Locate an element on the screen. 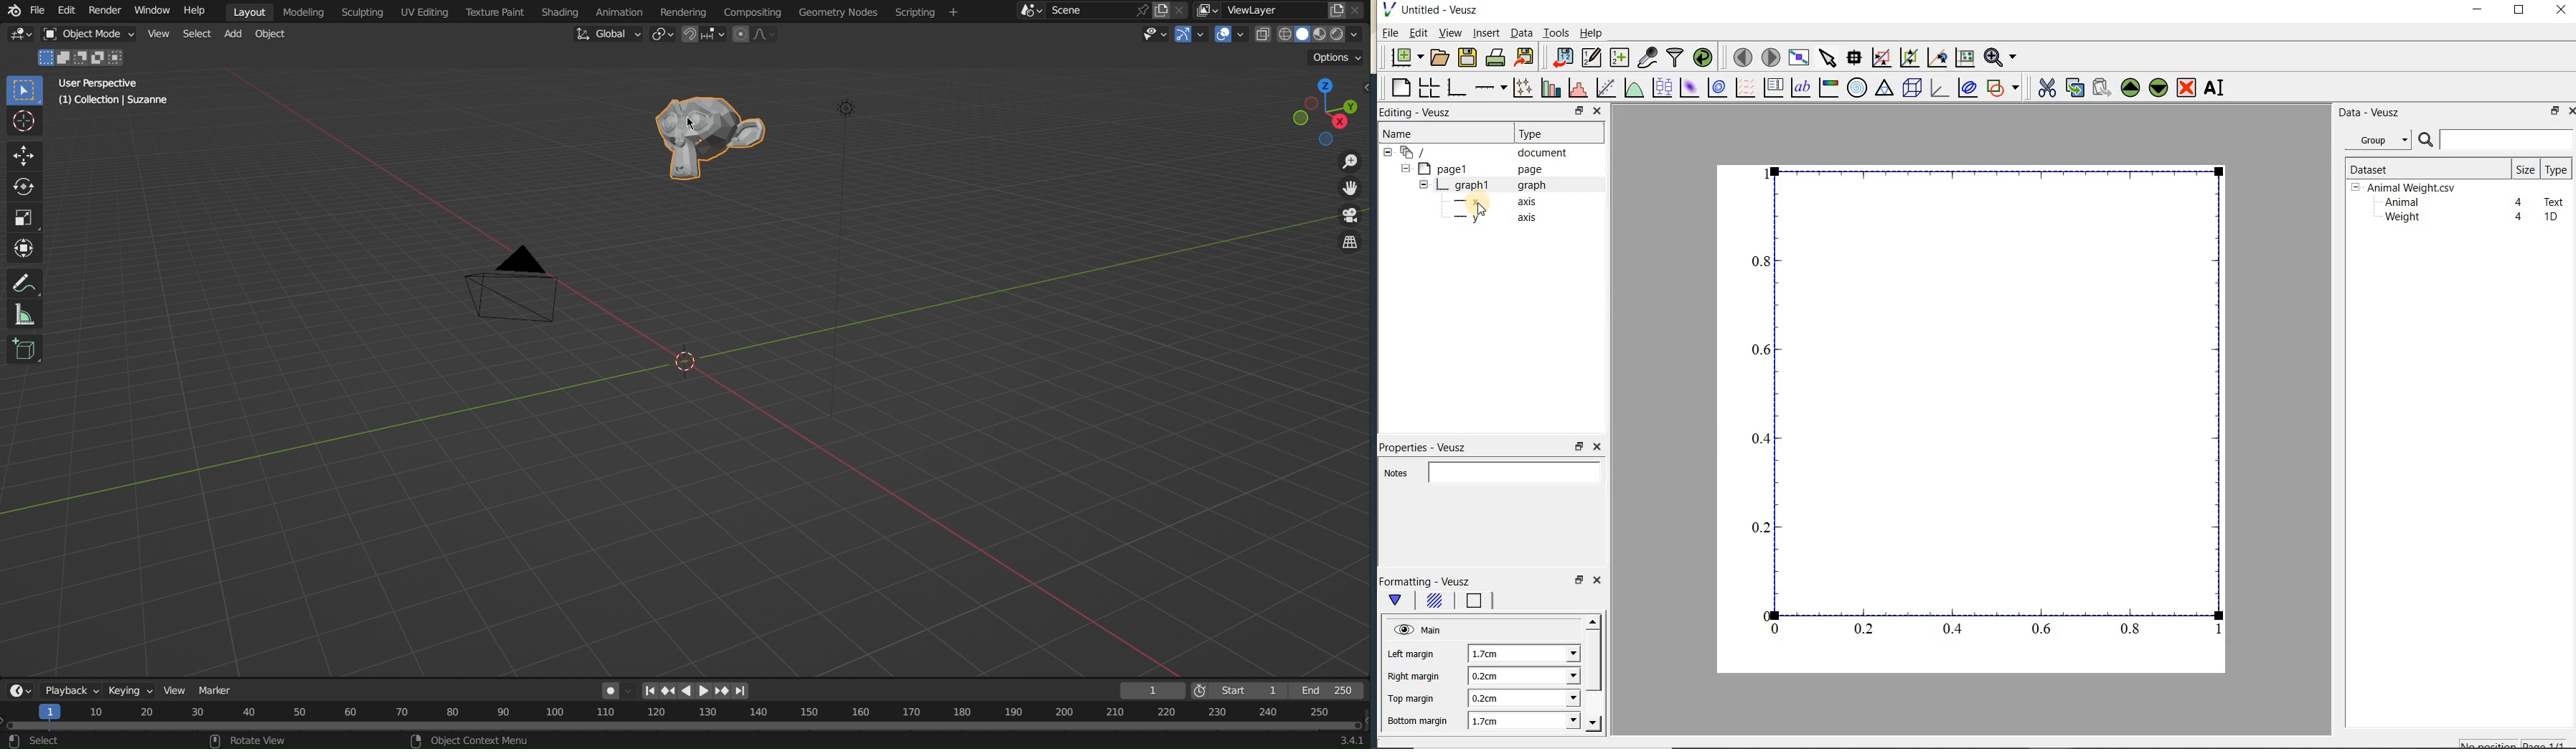  End 250 is located at coordinates (1327, 691).